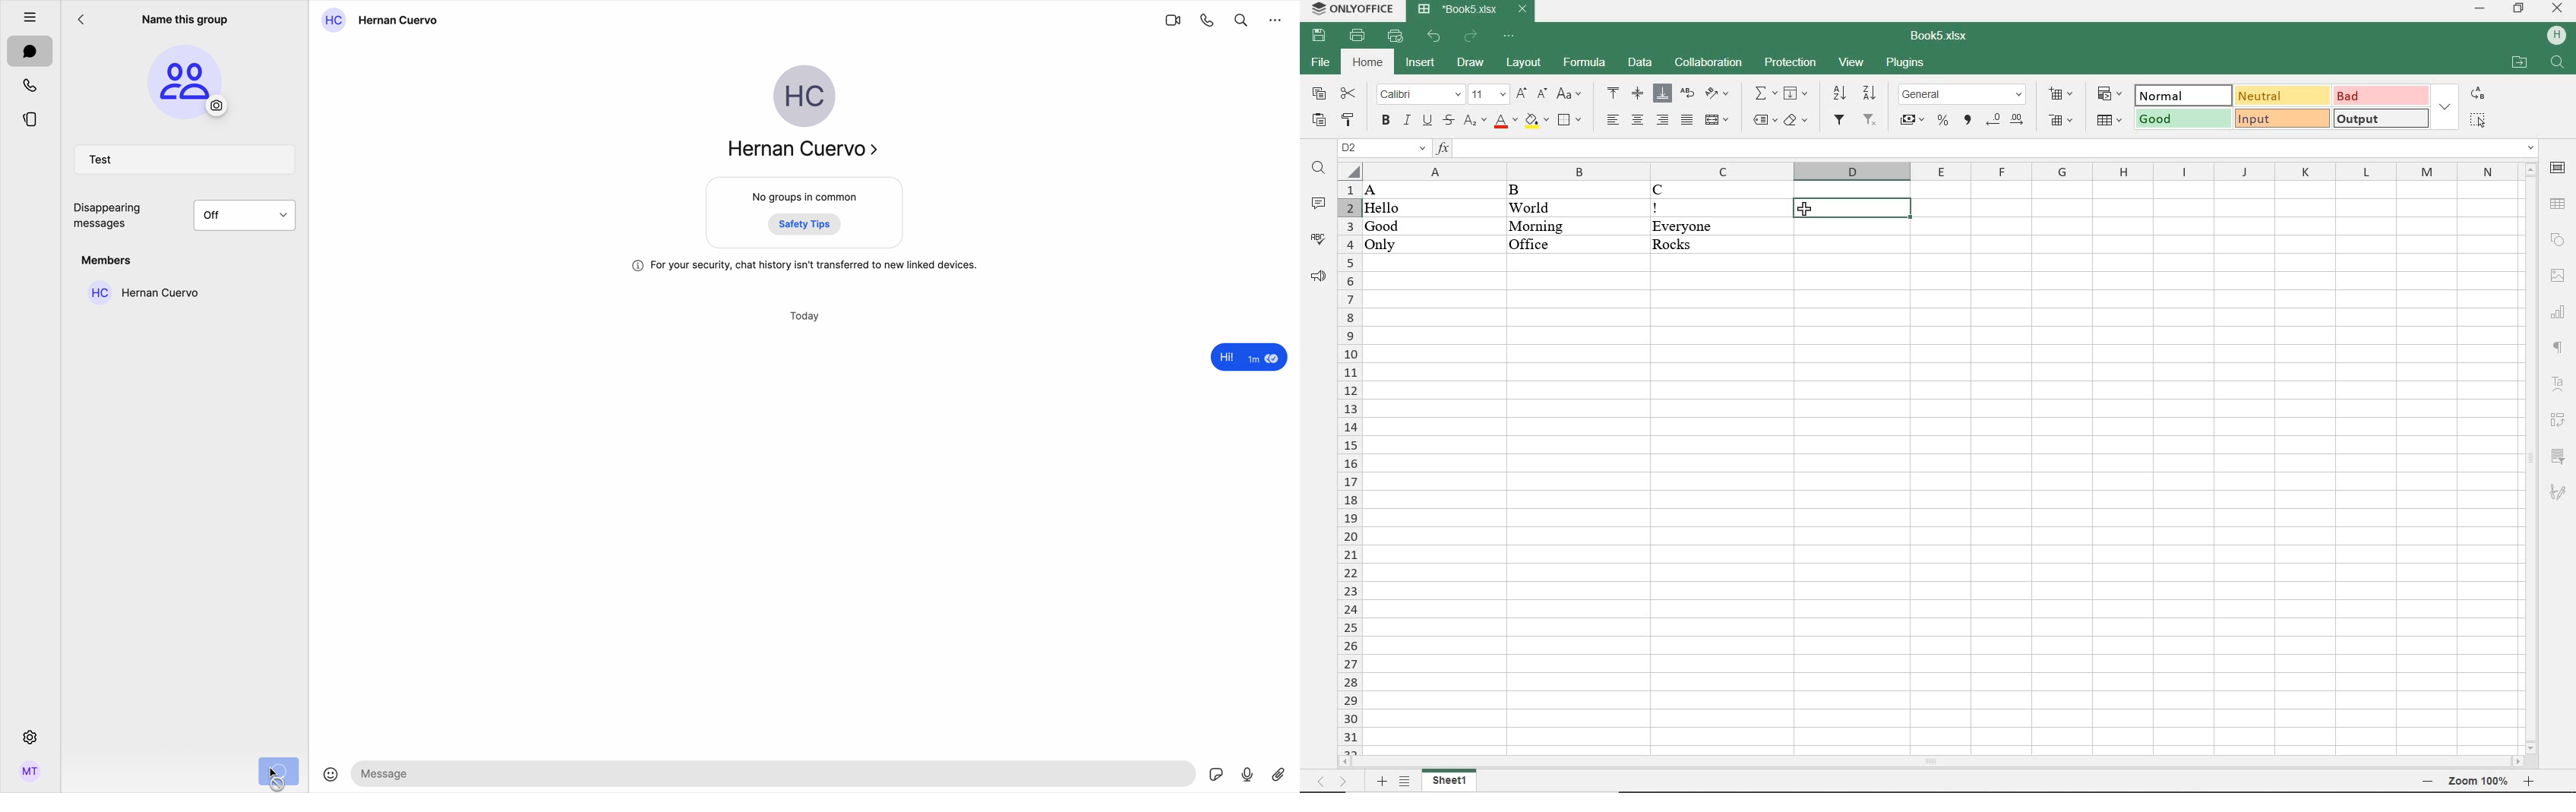 The image size is (2576, 812). Describe the element at coordinates (2530, 457) in the screenshot. I see `scrollbar` at that location.